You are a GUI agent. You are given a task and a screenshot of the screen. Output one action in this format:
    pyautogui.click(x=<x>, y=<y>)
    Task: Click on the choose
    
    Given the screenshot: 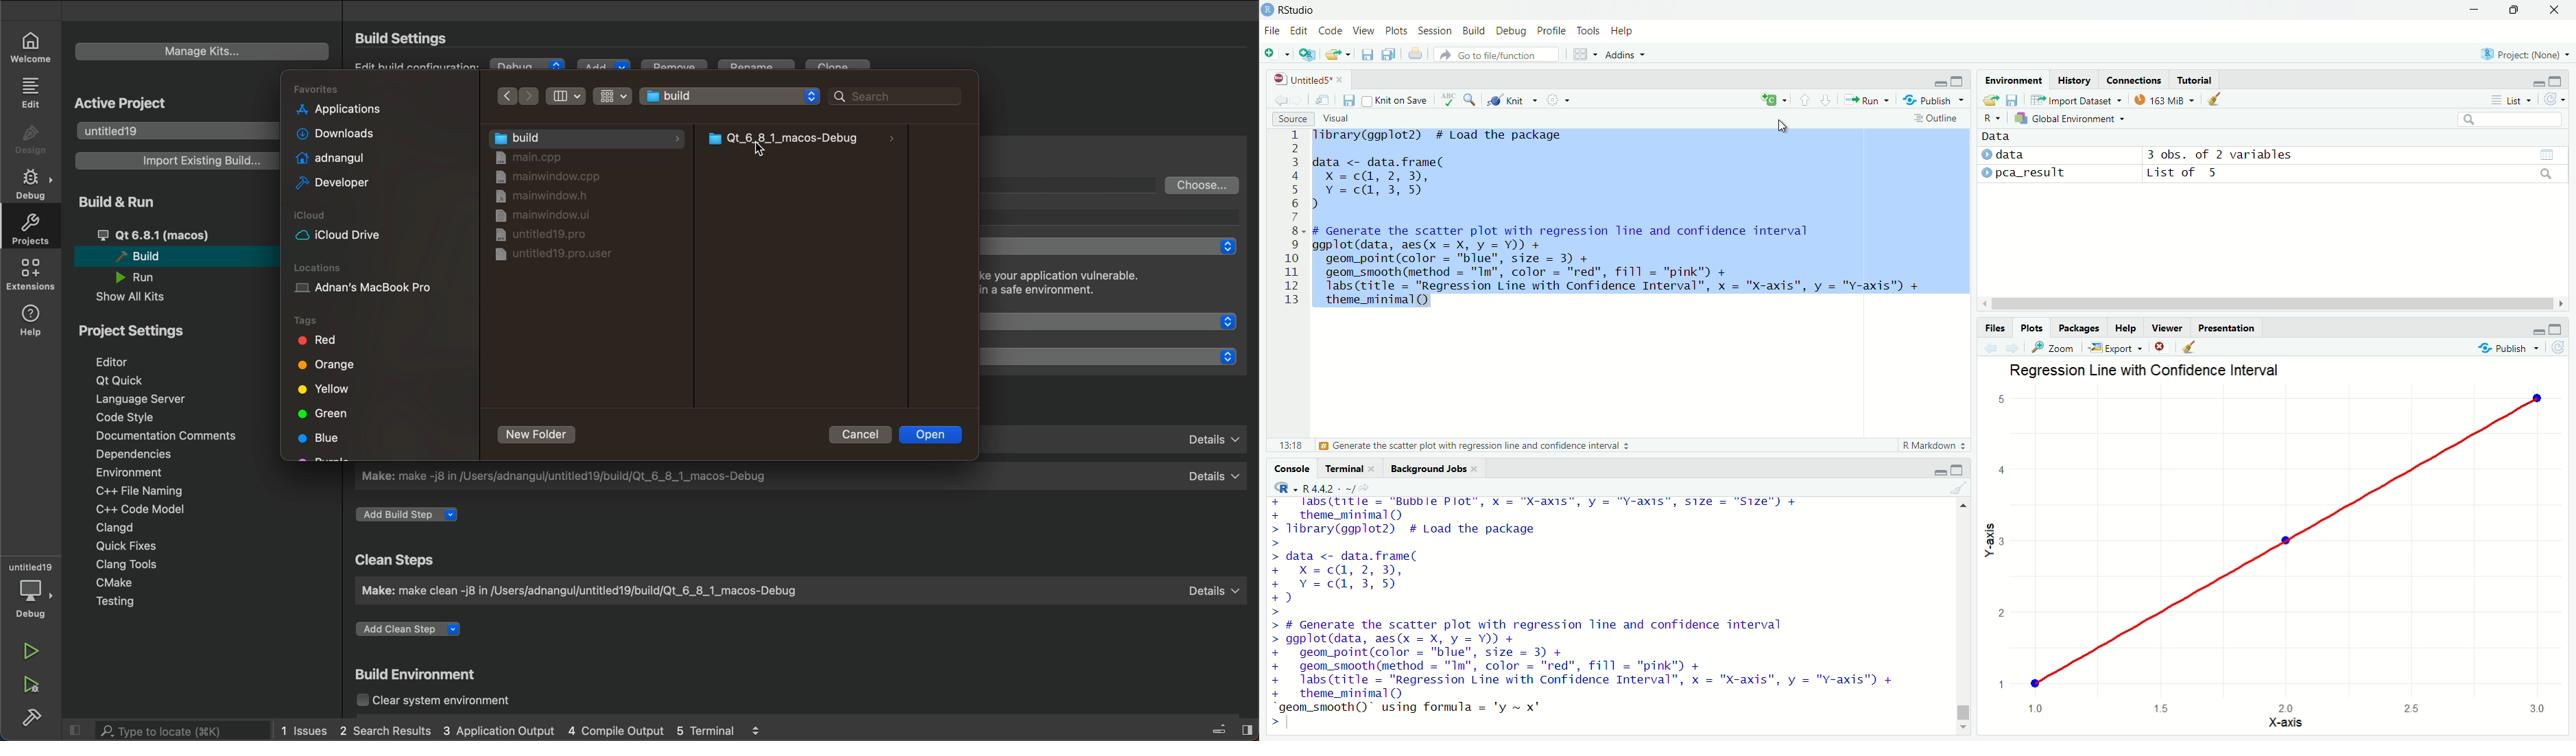 What is the action you would take?
    pyautogui.click(x=1203, y=185)
    